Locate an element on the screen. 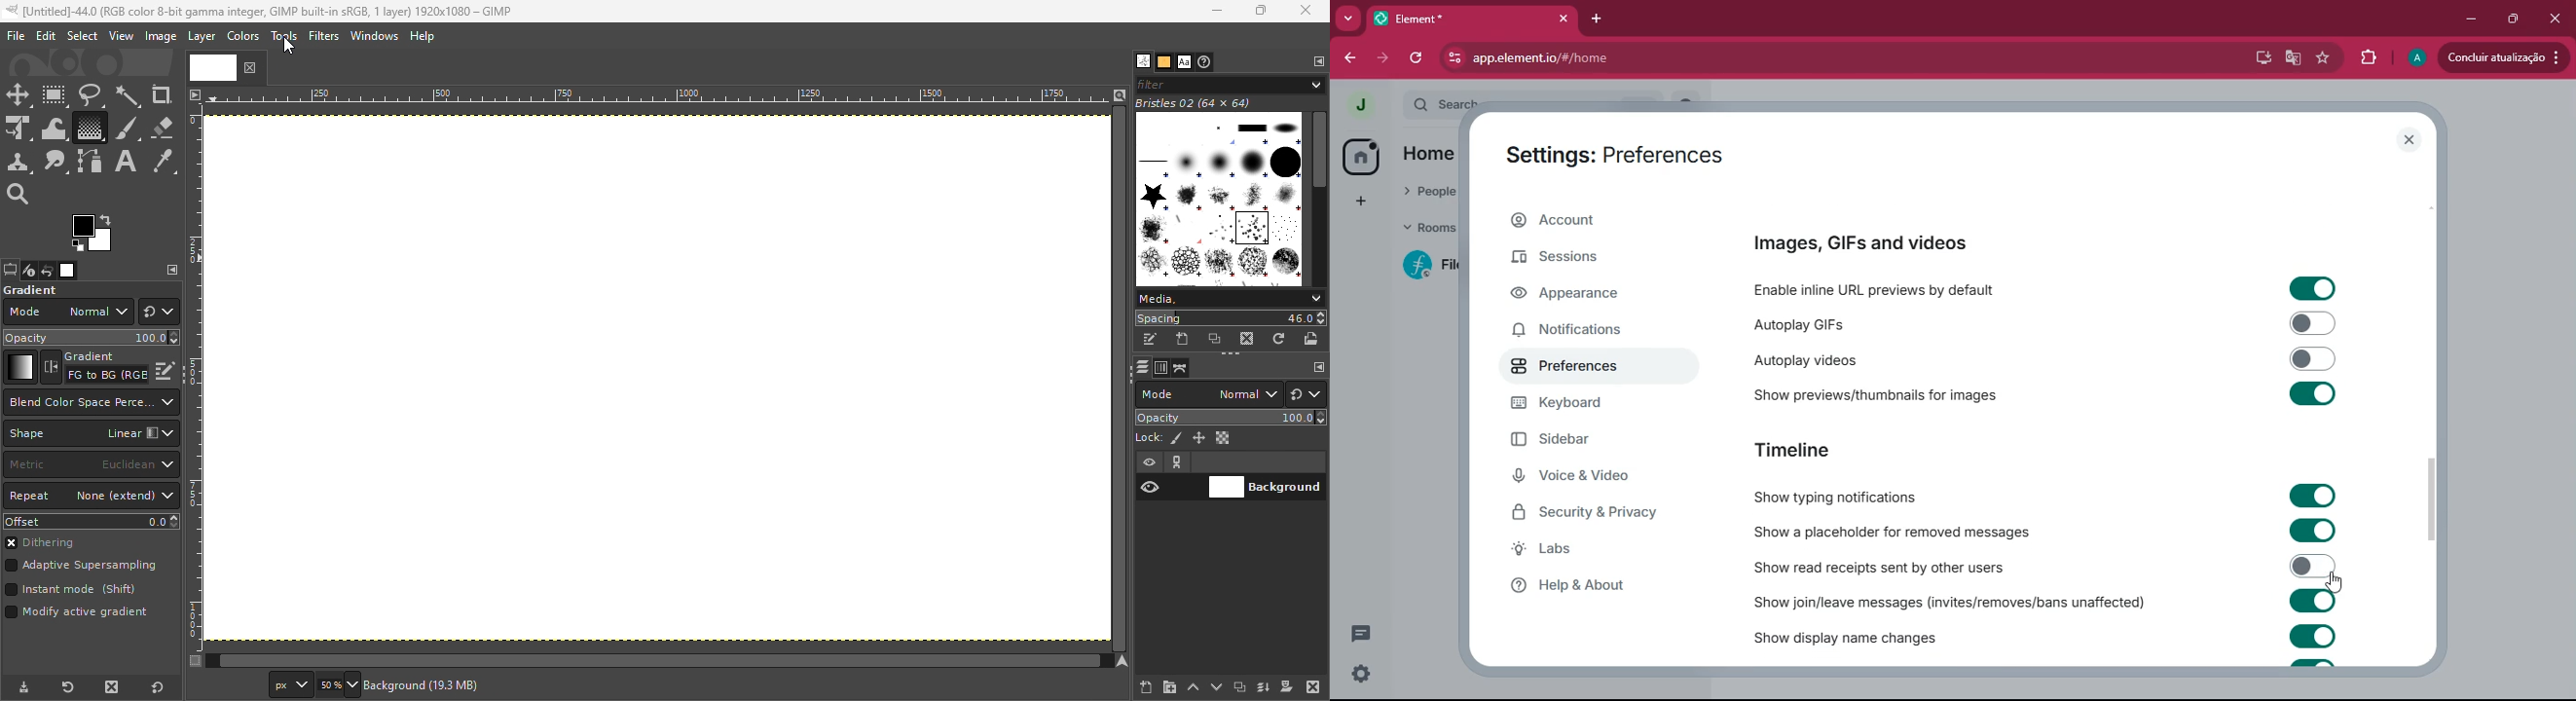 This screenshot has height=728, width=2576. Delete this brush is located at coordinates (1248, 338).